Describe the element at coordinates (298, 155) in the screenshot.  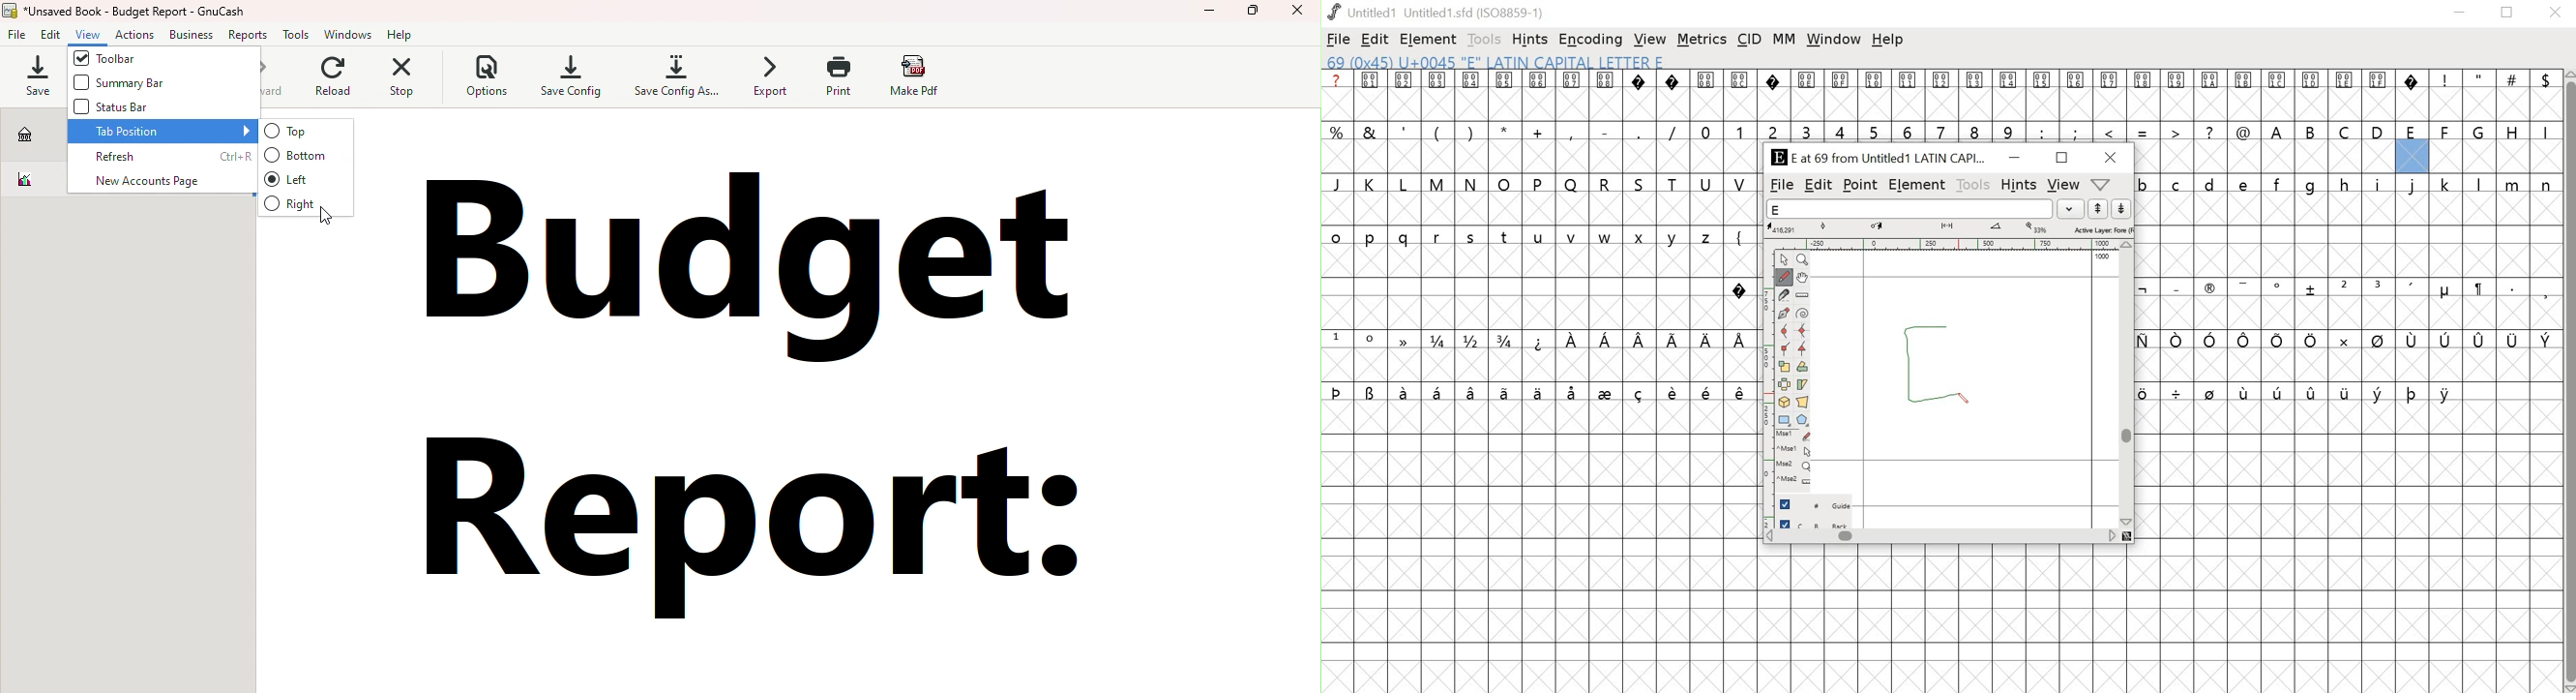
I see `Bottom` at that location.